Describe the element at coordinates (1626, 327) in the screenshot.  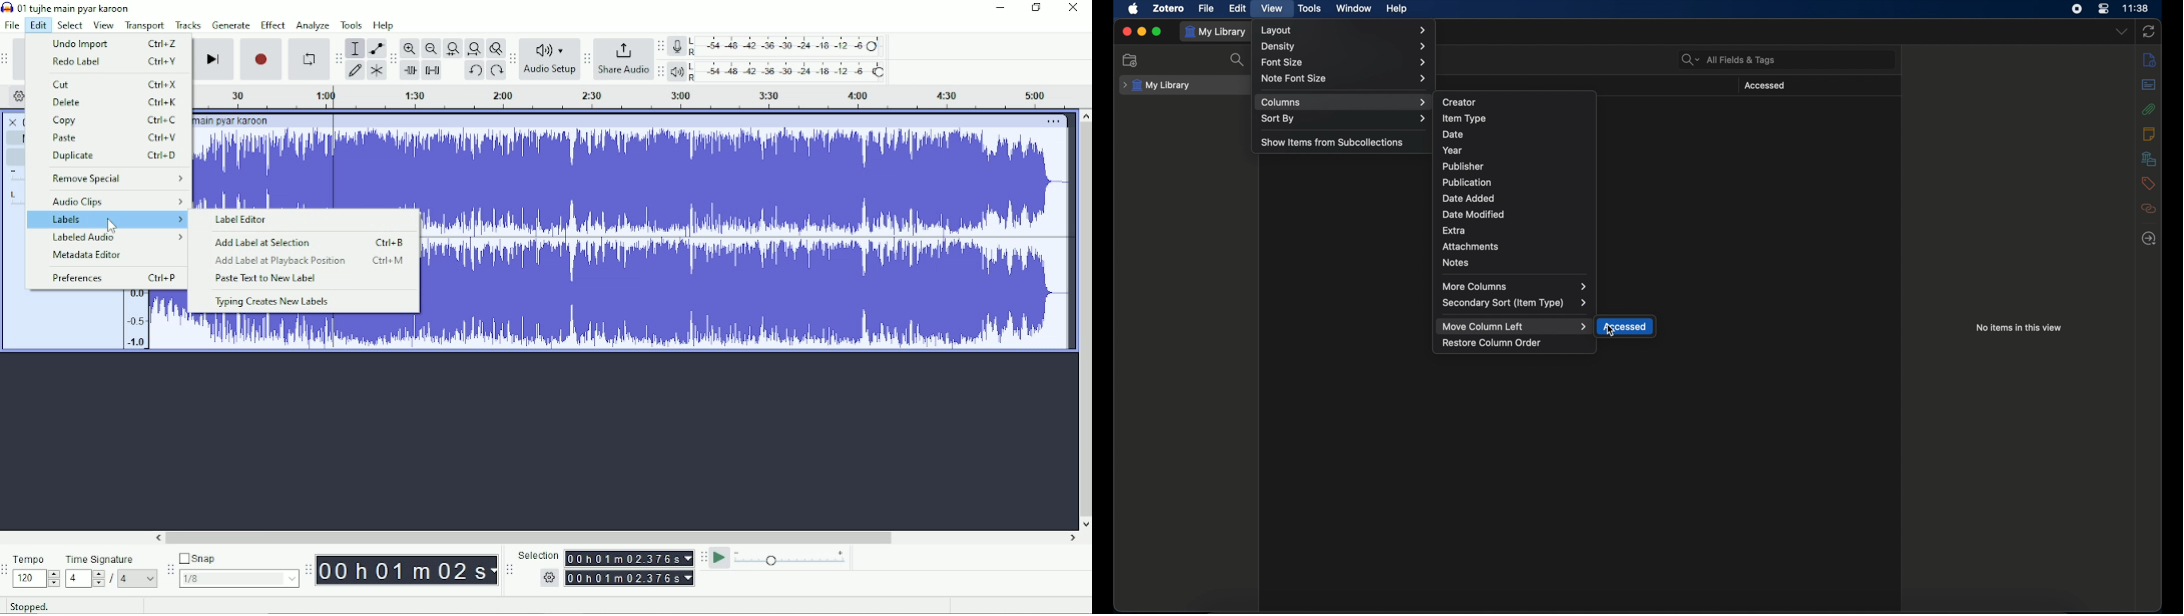
I see `accessed` at that location.